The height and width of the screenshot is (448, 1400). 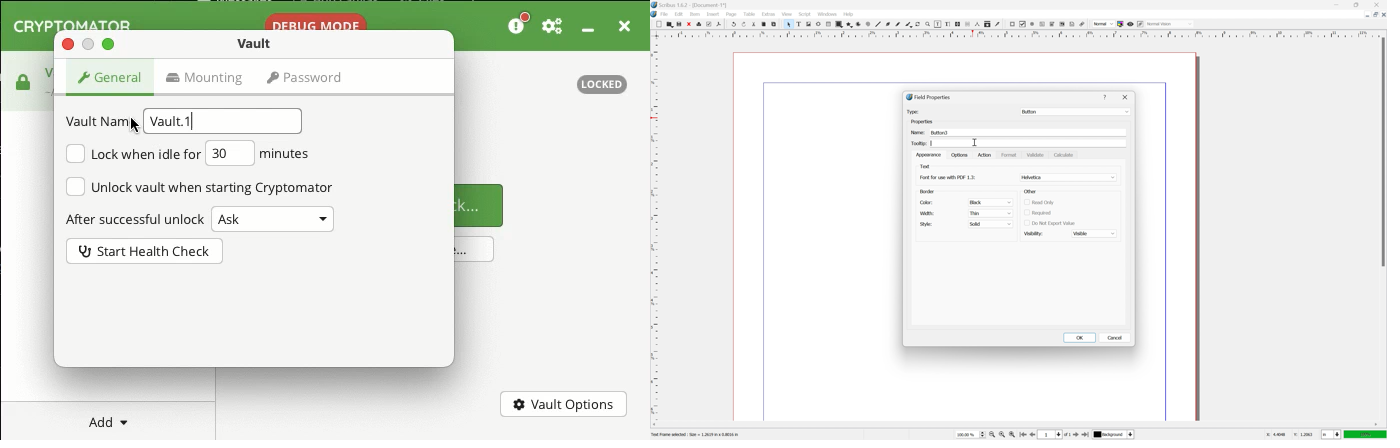 I want to click on windows, so click(x=827, y=14).